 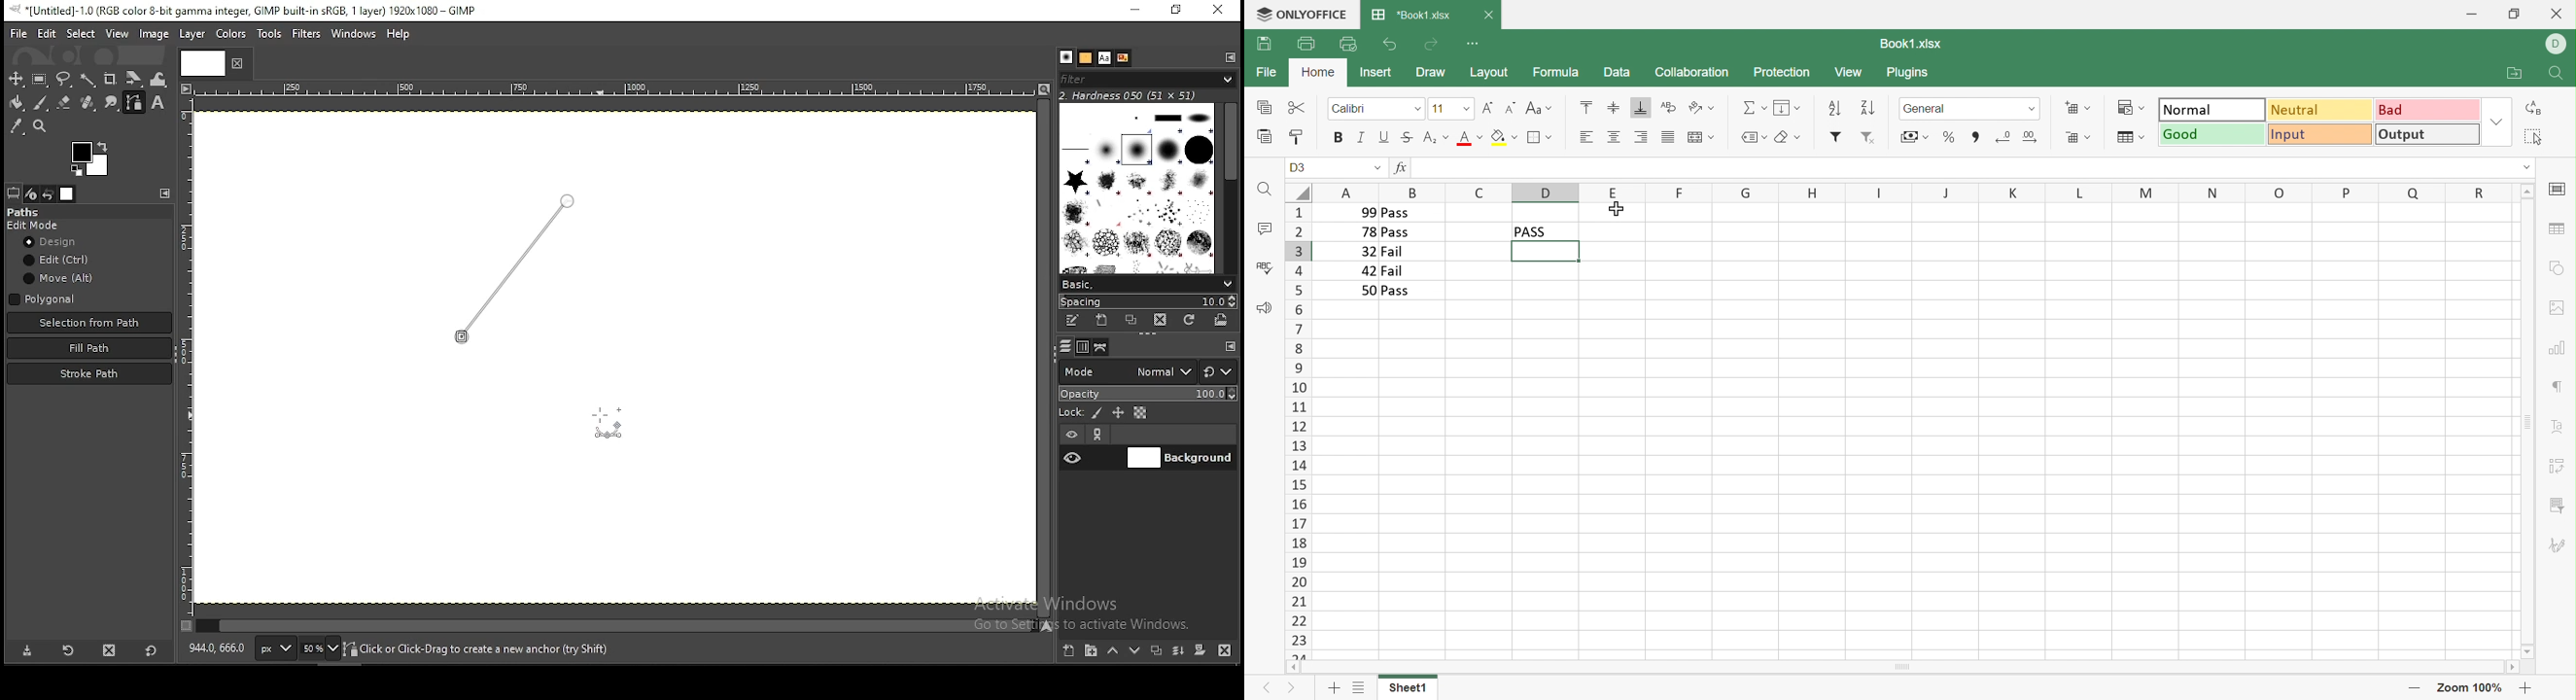 I want to click on Insert, so click(x=1375, y=72).